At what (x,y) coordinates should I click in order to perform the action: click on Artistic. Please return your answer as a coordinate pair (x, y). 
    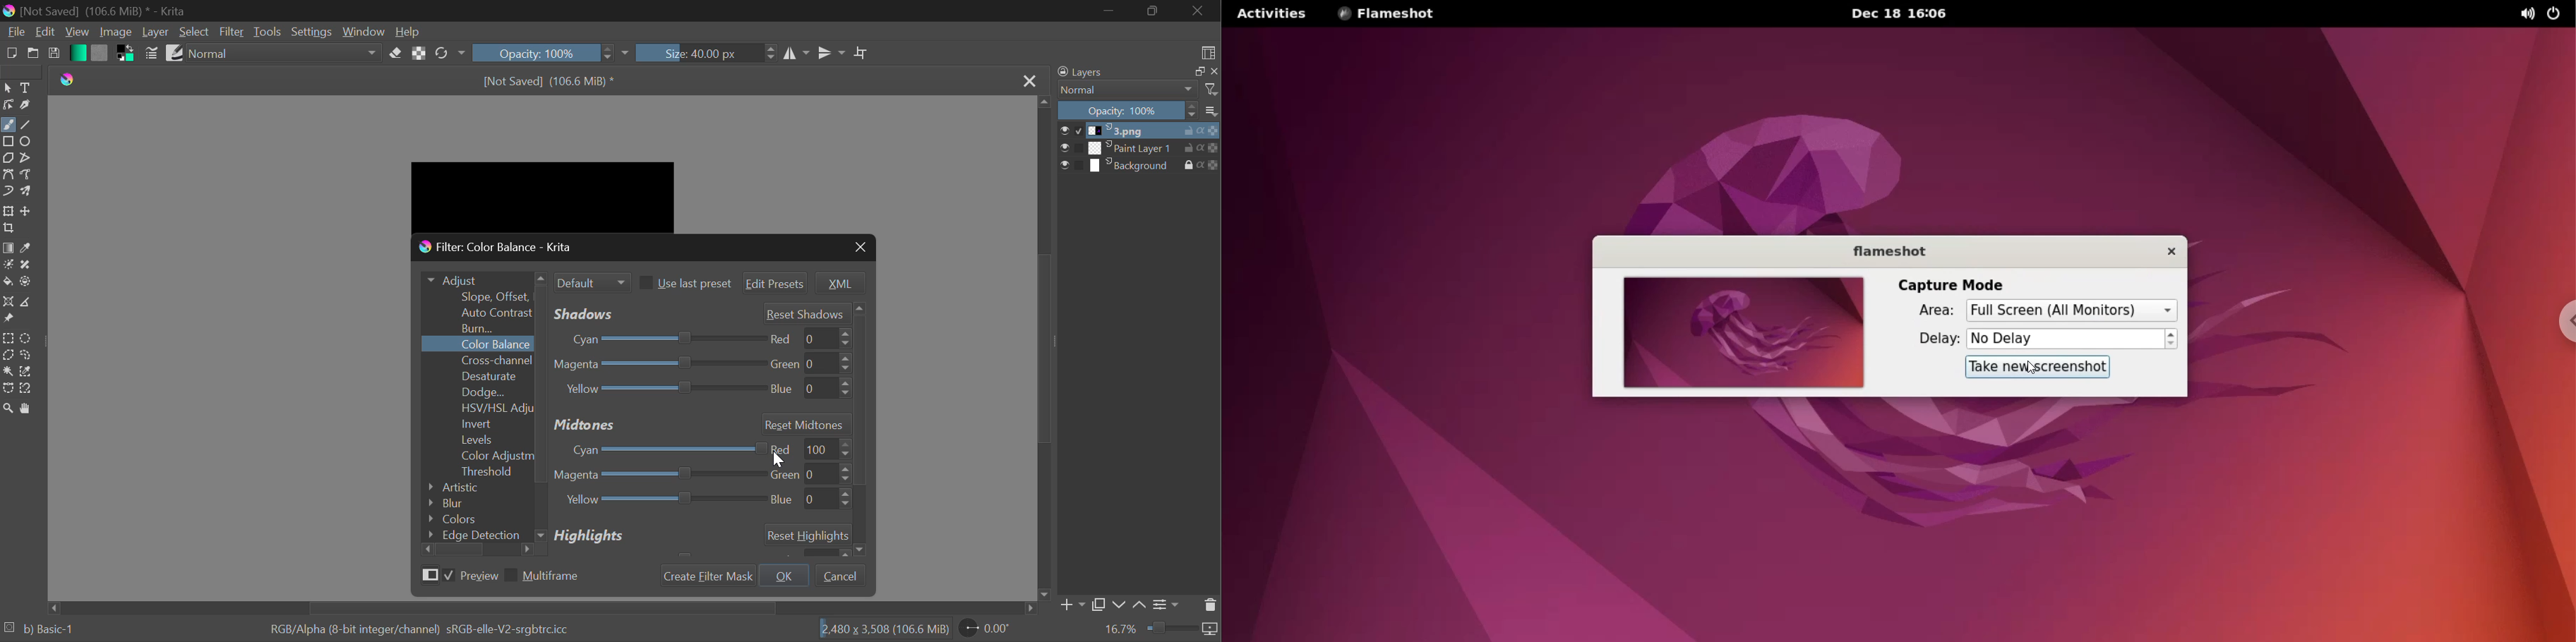
    Looking at the image, I should click on (471, 488).